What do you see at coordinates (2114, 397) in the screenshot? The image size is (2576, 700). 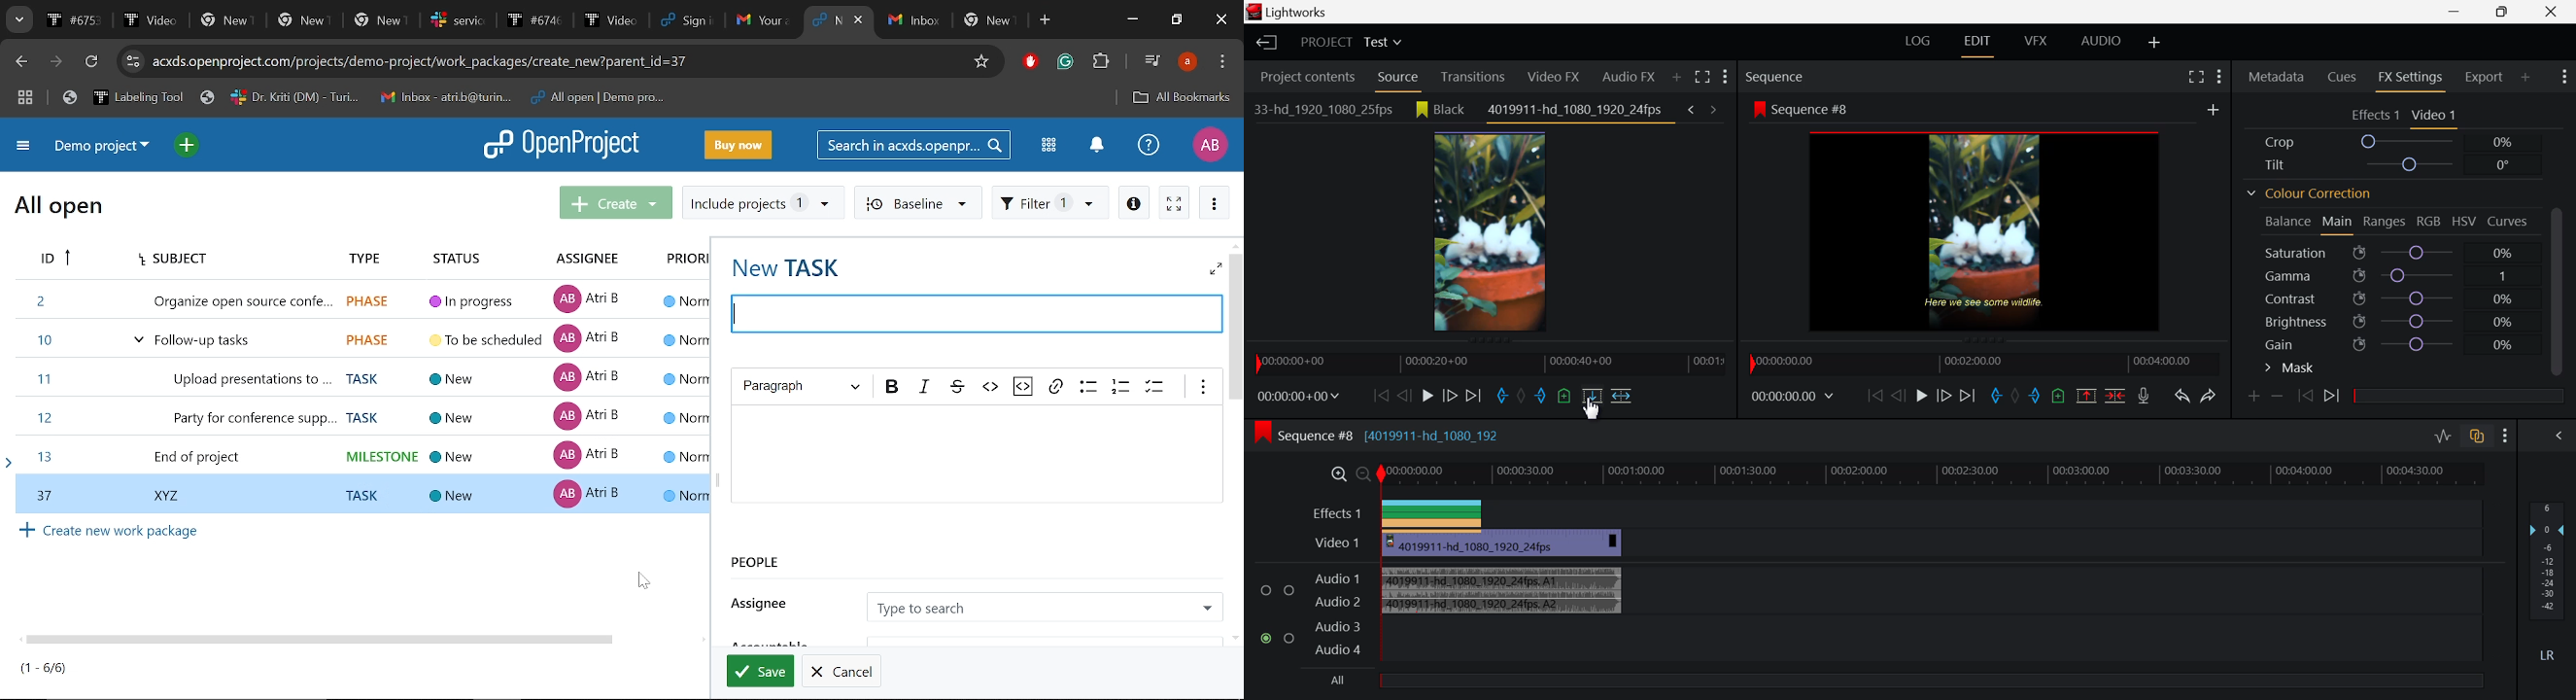 I see `Delete/Cut` at bounding box center [2114, 397].